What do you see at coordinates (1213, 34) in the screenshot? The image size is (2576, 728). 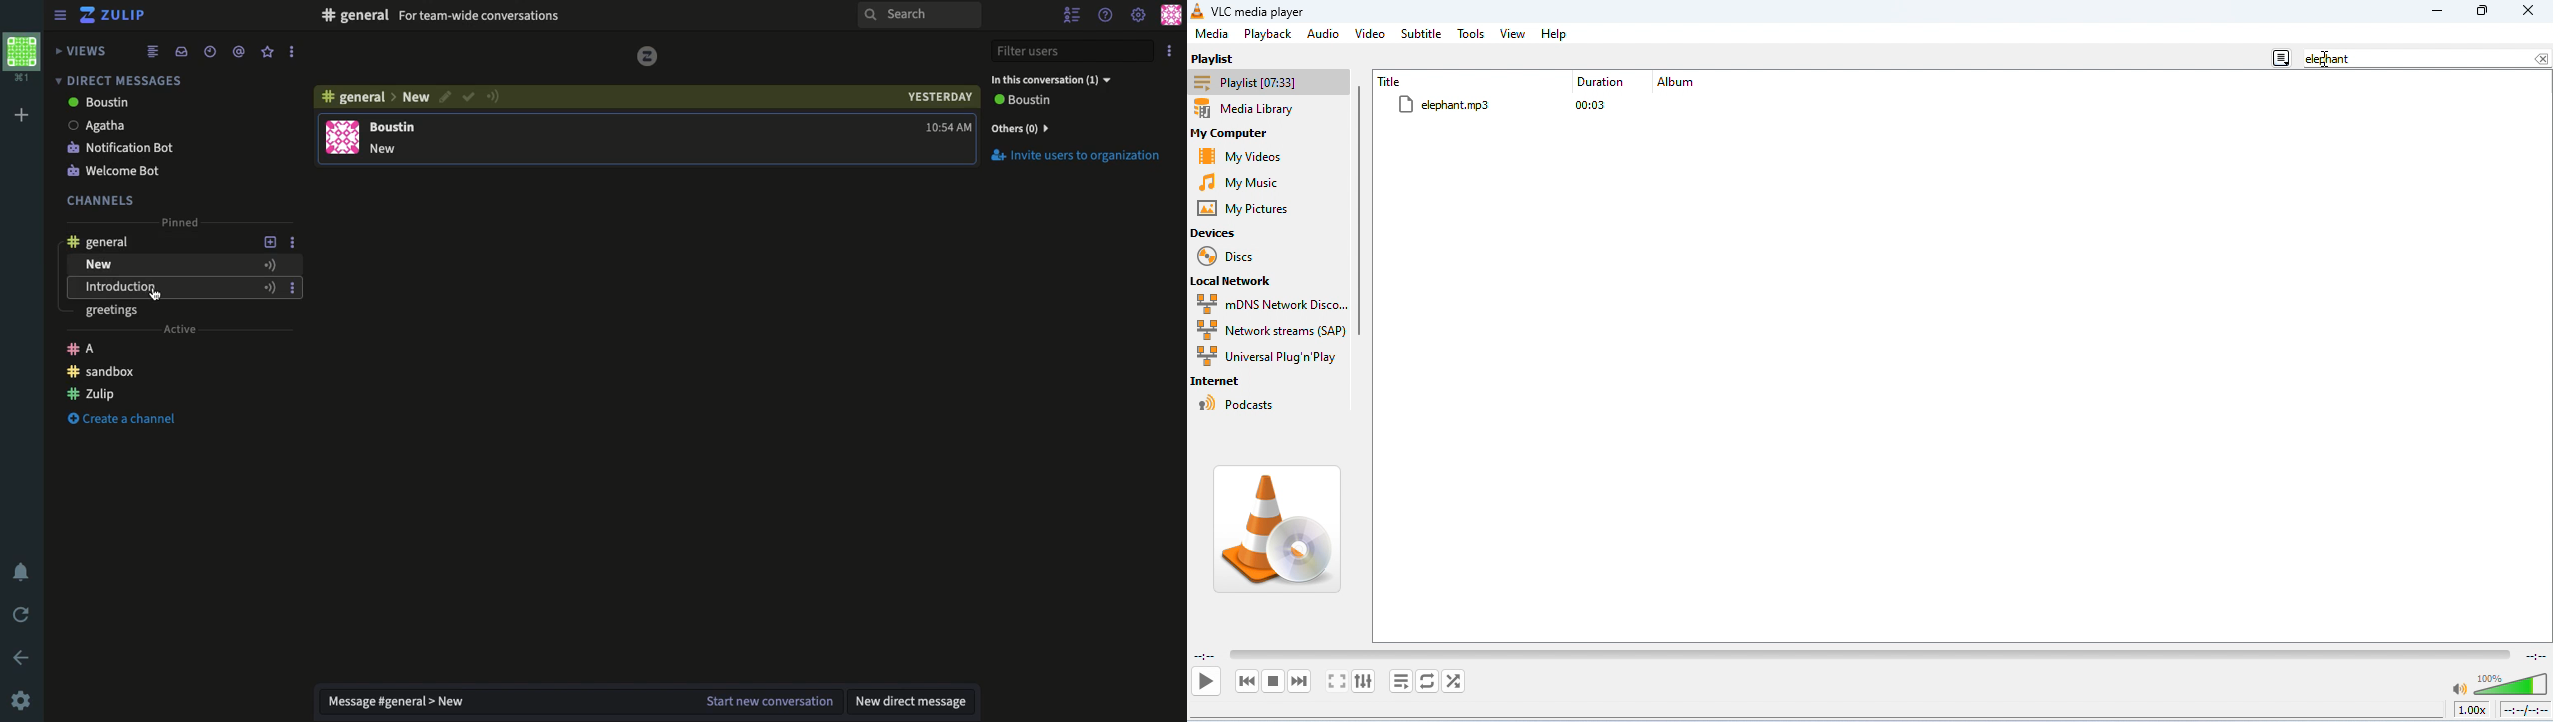 I see `` at bounding box center [1213, 34].